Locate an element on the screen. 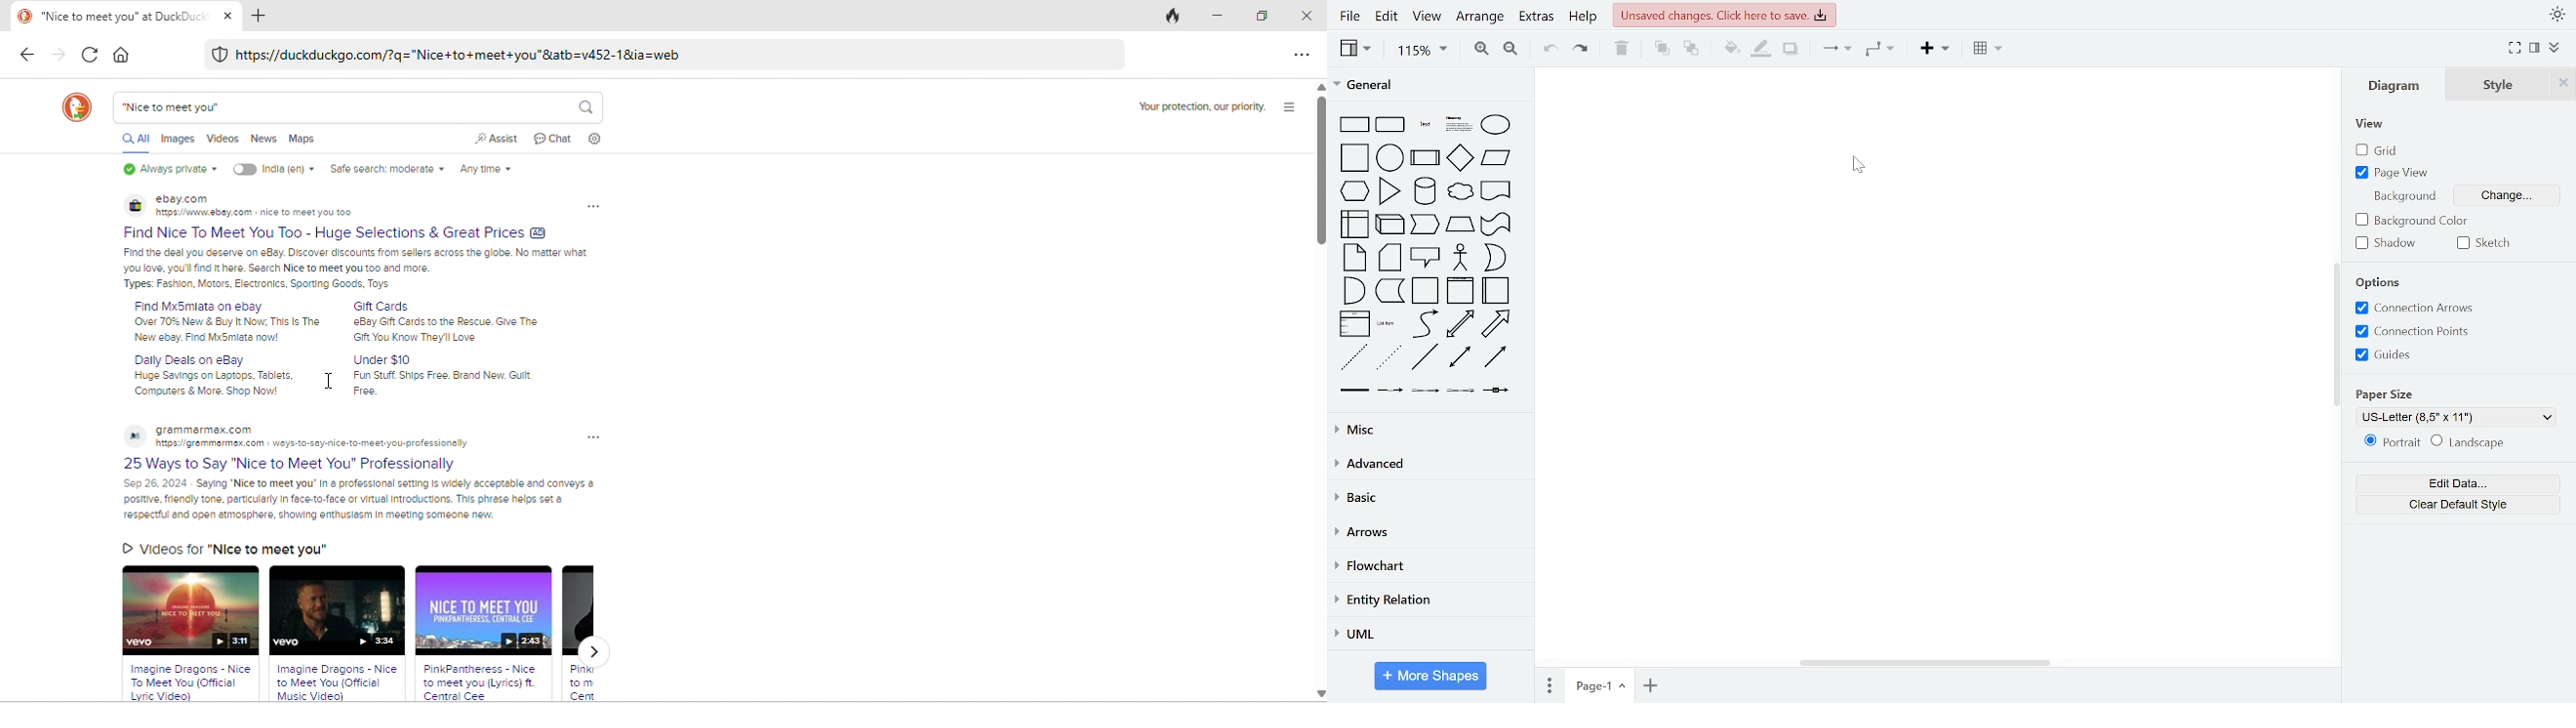 Image resolution: width=2576 pixels, height=728 pixels. redo is located at coordinates (1579, 50).